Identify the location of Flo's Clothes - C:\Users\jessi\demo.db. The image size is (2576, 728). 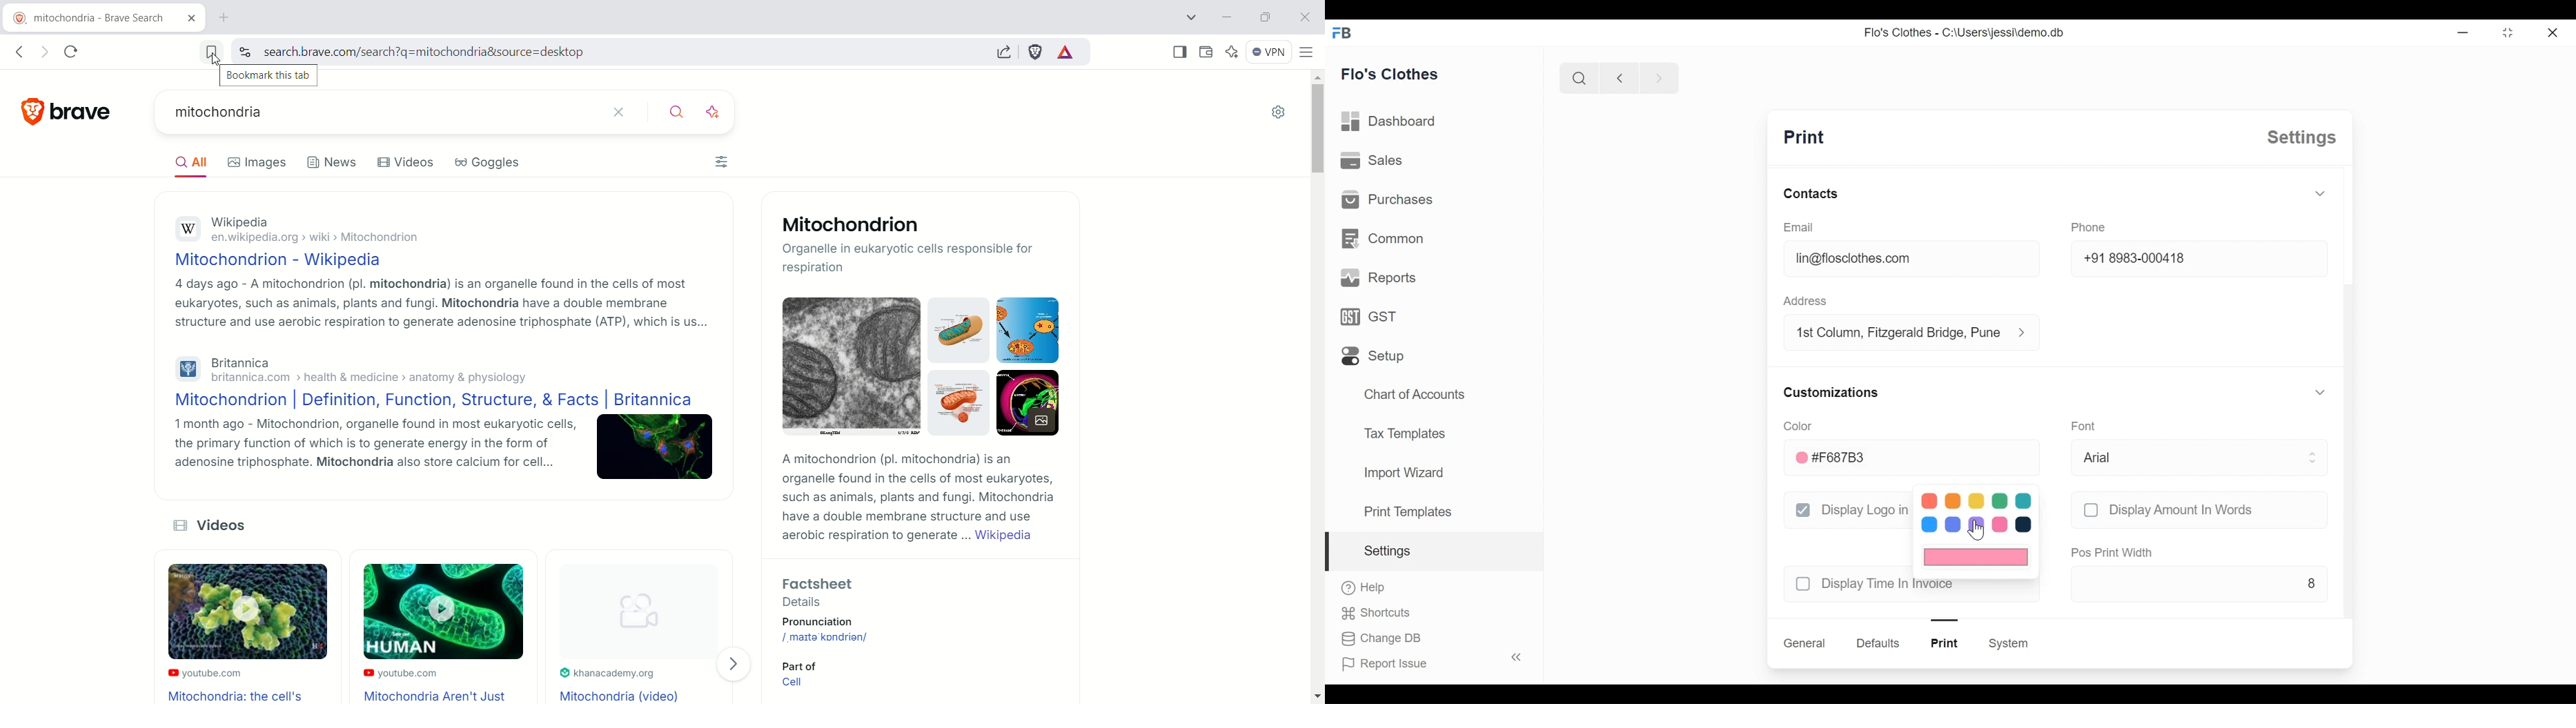
(1965, 32).